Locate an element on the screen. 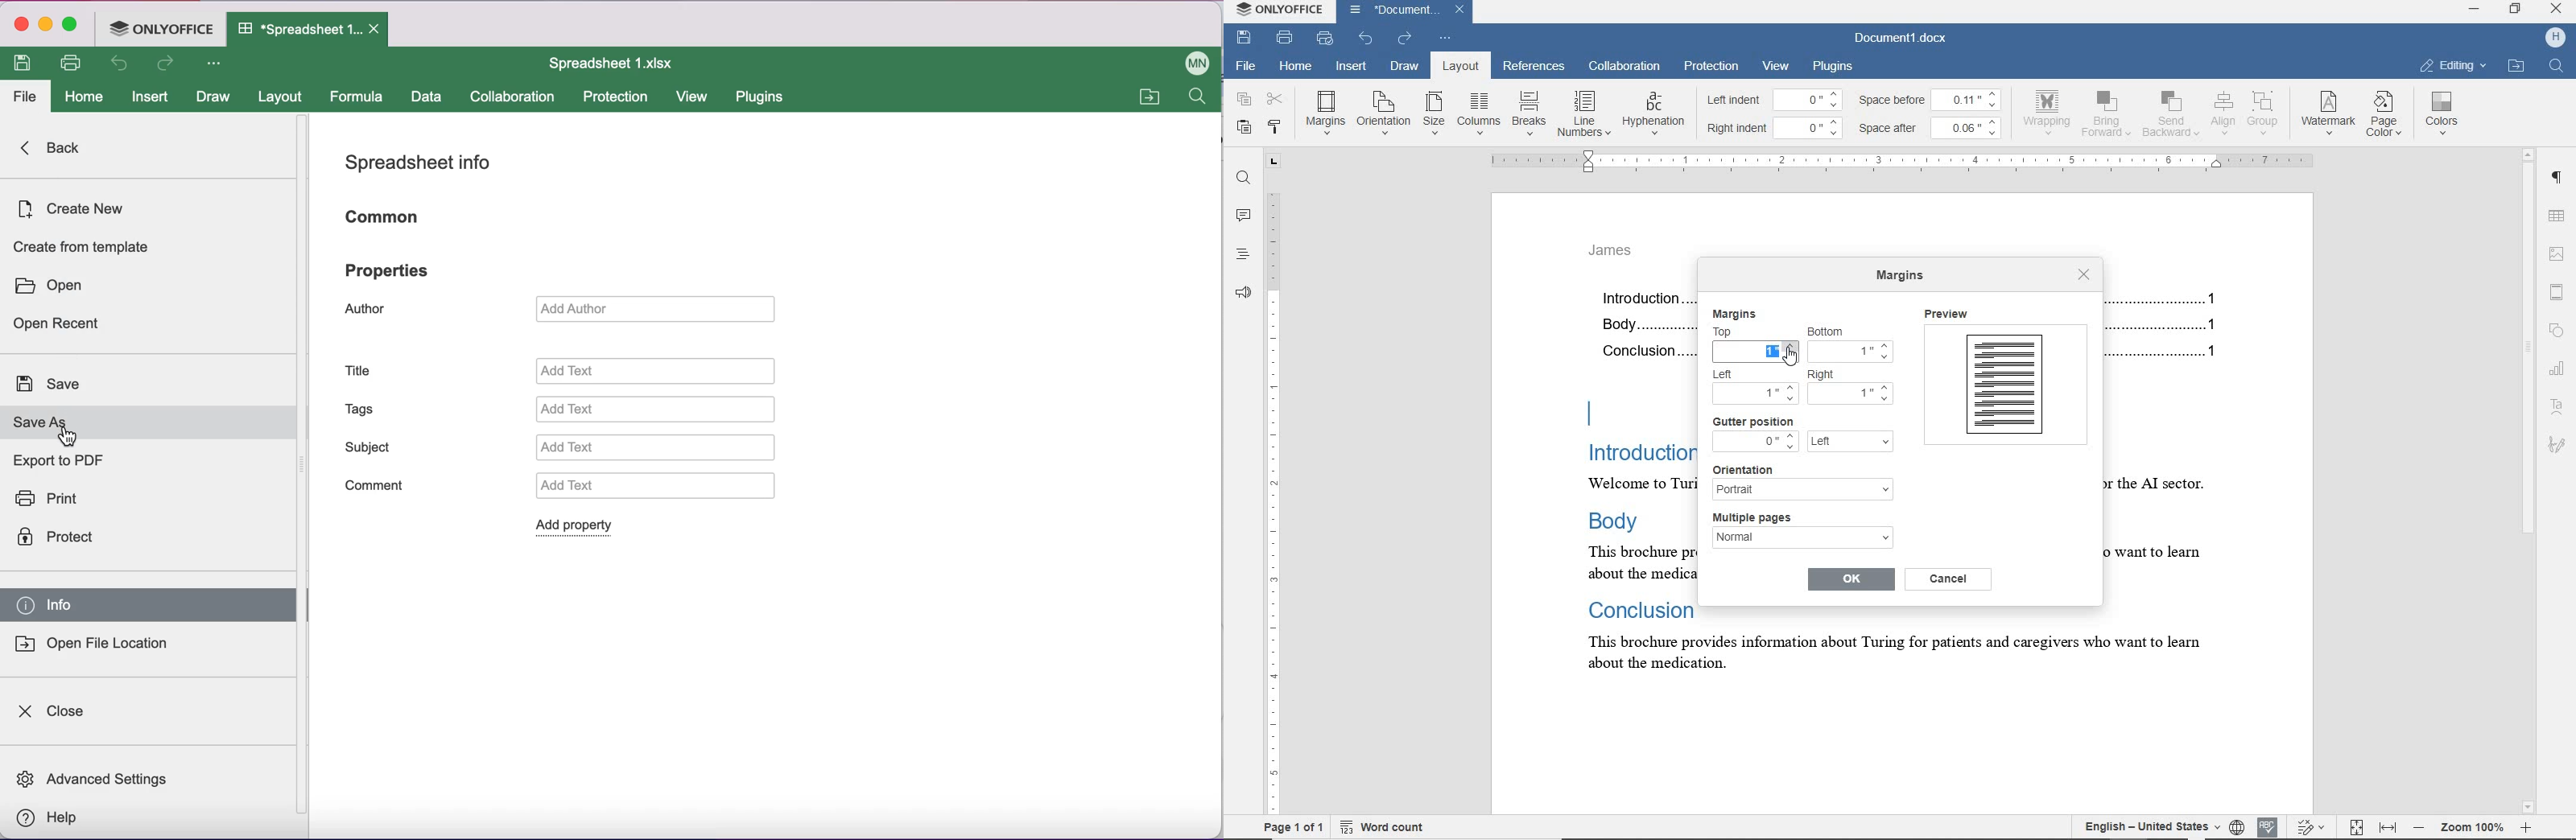 The height and width of the screenshot is (840, 2576). FIND is located at coordinates (2558, 65).